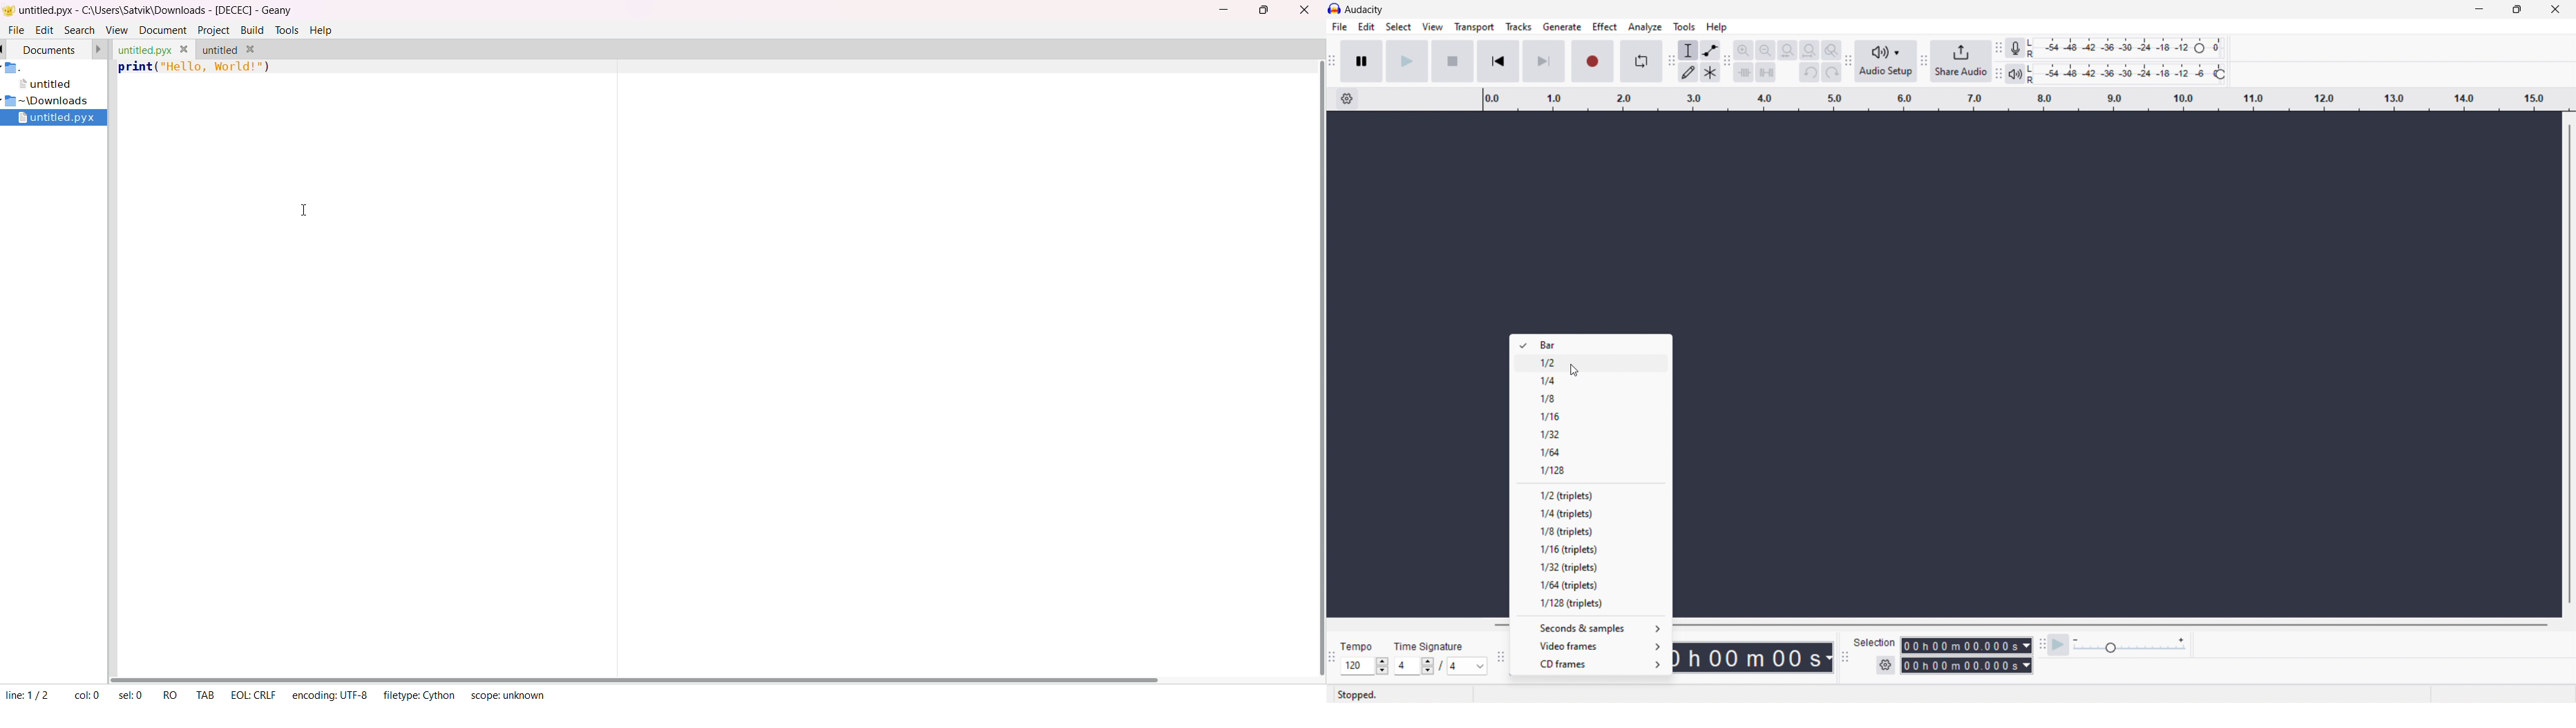 This screenshot has width=2576, height=728. Describe the element at coordinates (1266, 10) in the screenshot. I see `maximize` at that location.